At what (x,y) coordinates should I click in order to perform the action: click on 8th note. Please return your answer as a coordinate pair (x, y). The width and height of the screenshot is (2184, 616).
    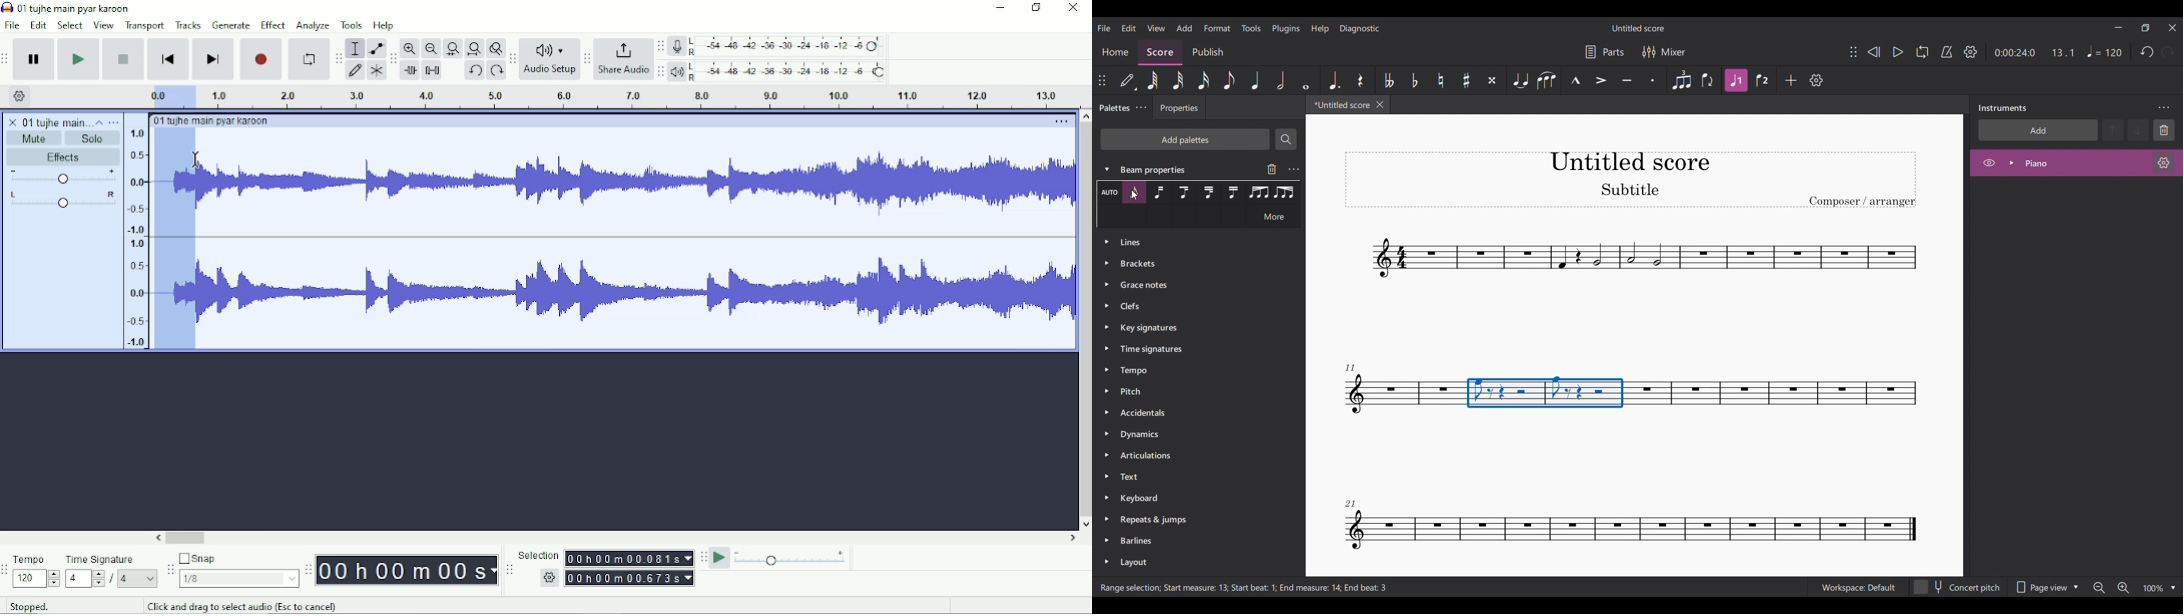
    Looking at the image, I should click on (1229, 80).